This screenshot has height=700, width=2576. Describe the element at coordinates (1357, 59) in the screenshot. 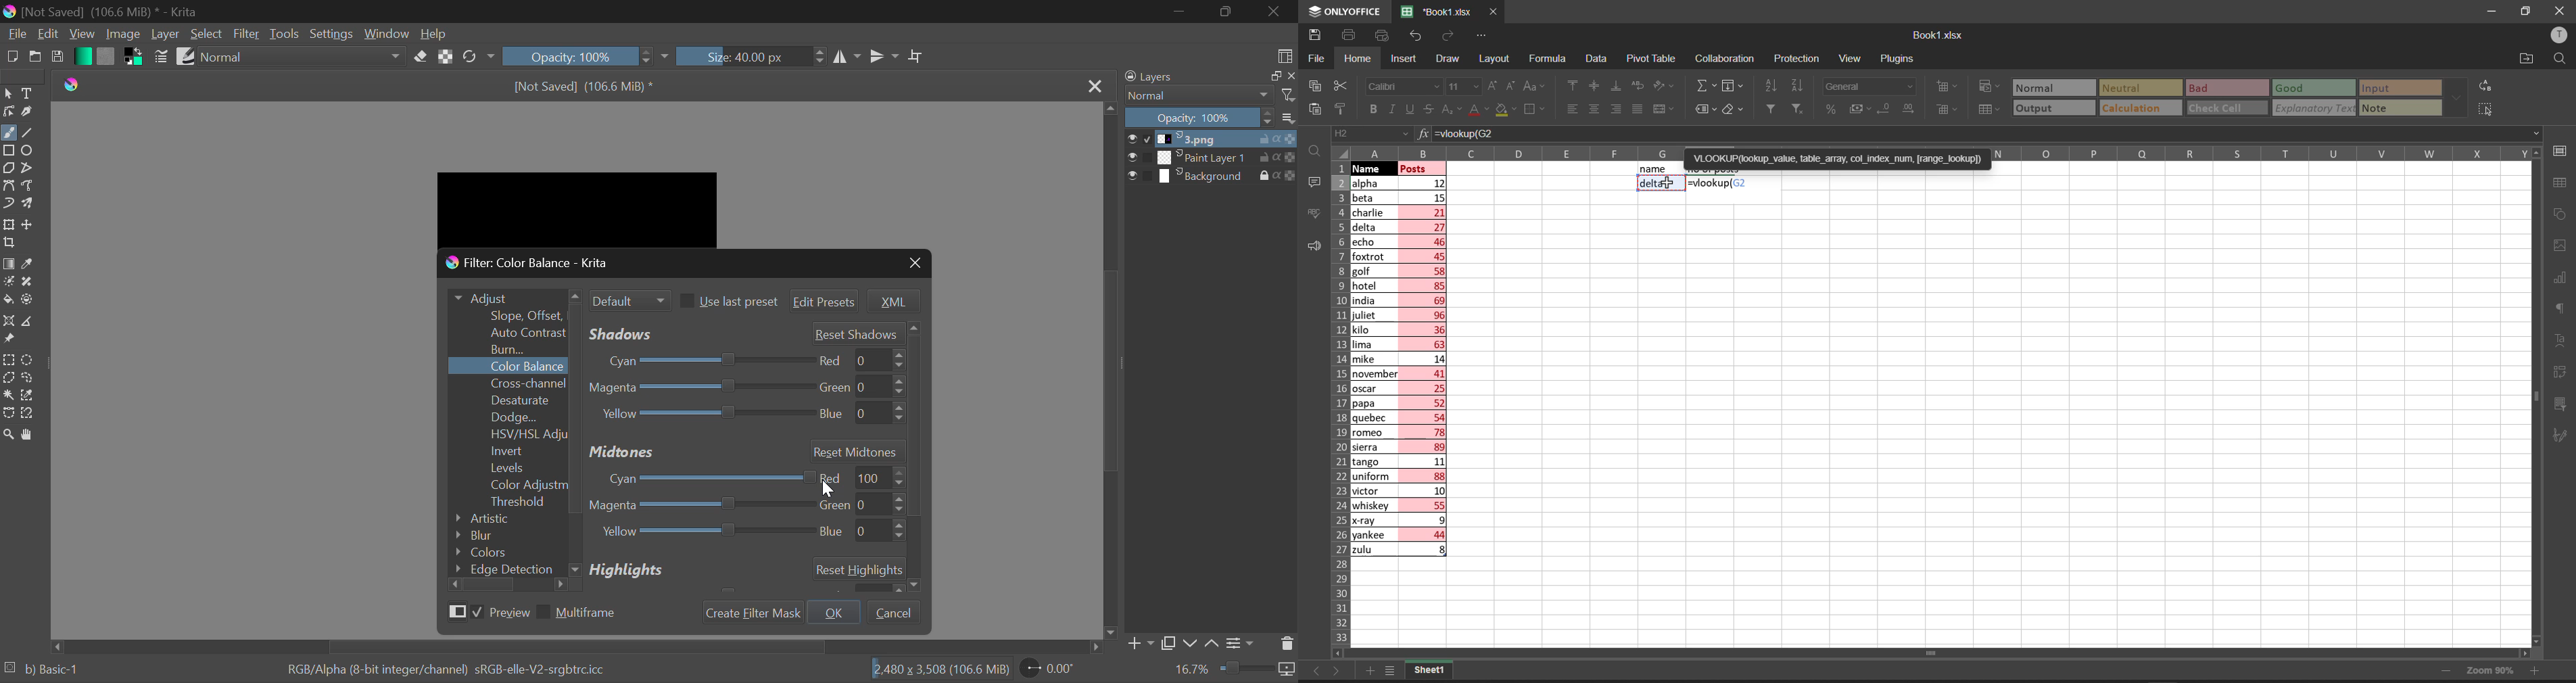

I see `homw` at that location.